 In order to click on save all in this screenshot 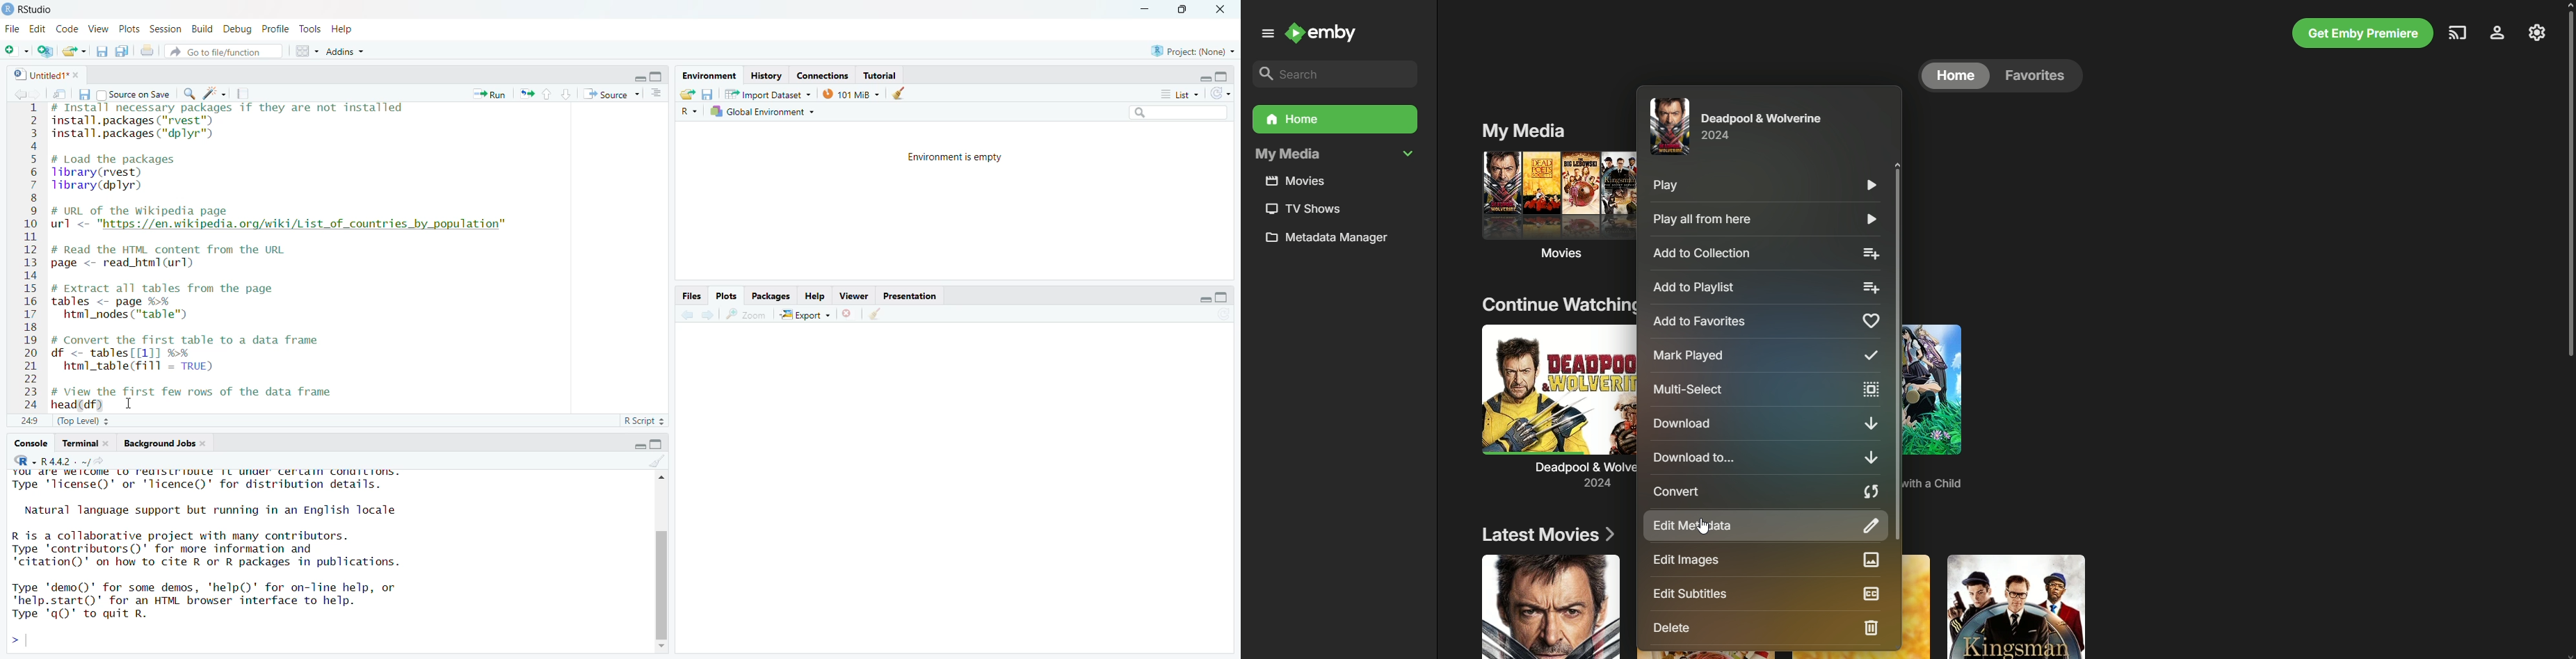, I will do `click(123, 51)`.